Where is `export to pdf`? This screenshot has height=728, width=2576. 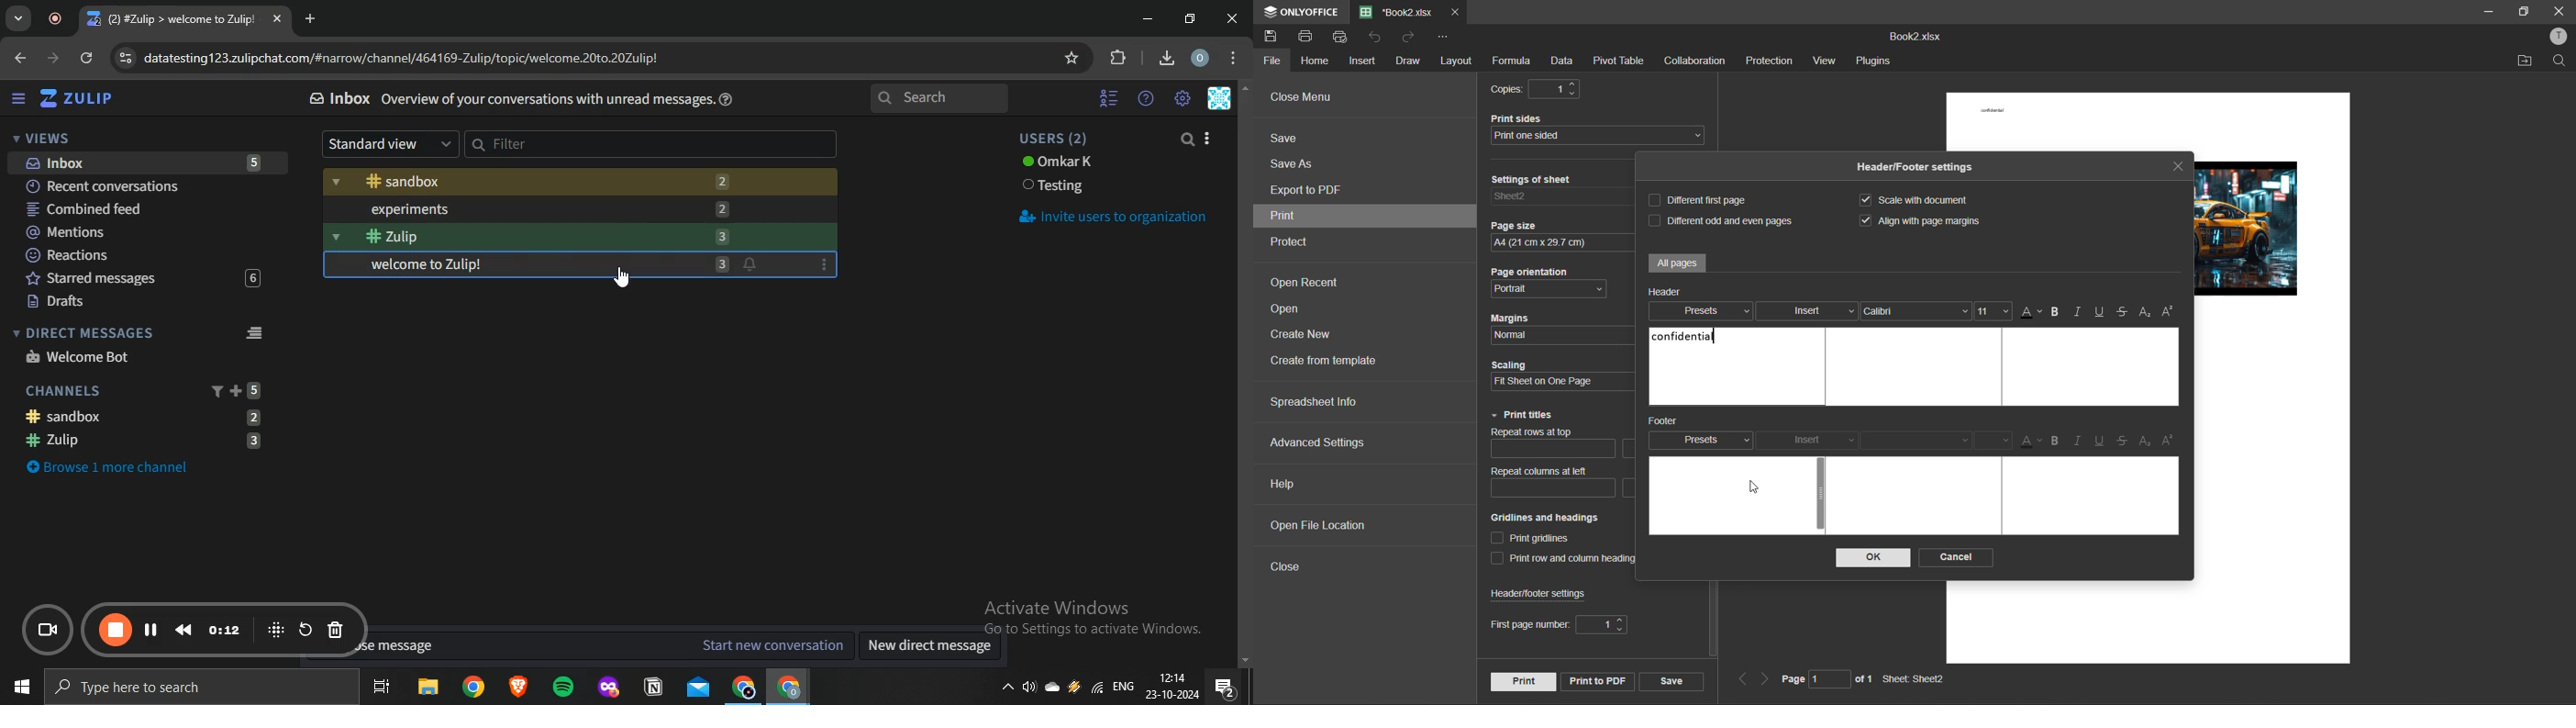
export to pdf is located at coordinates (1310, 188).